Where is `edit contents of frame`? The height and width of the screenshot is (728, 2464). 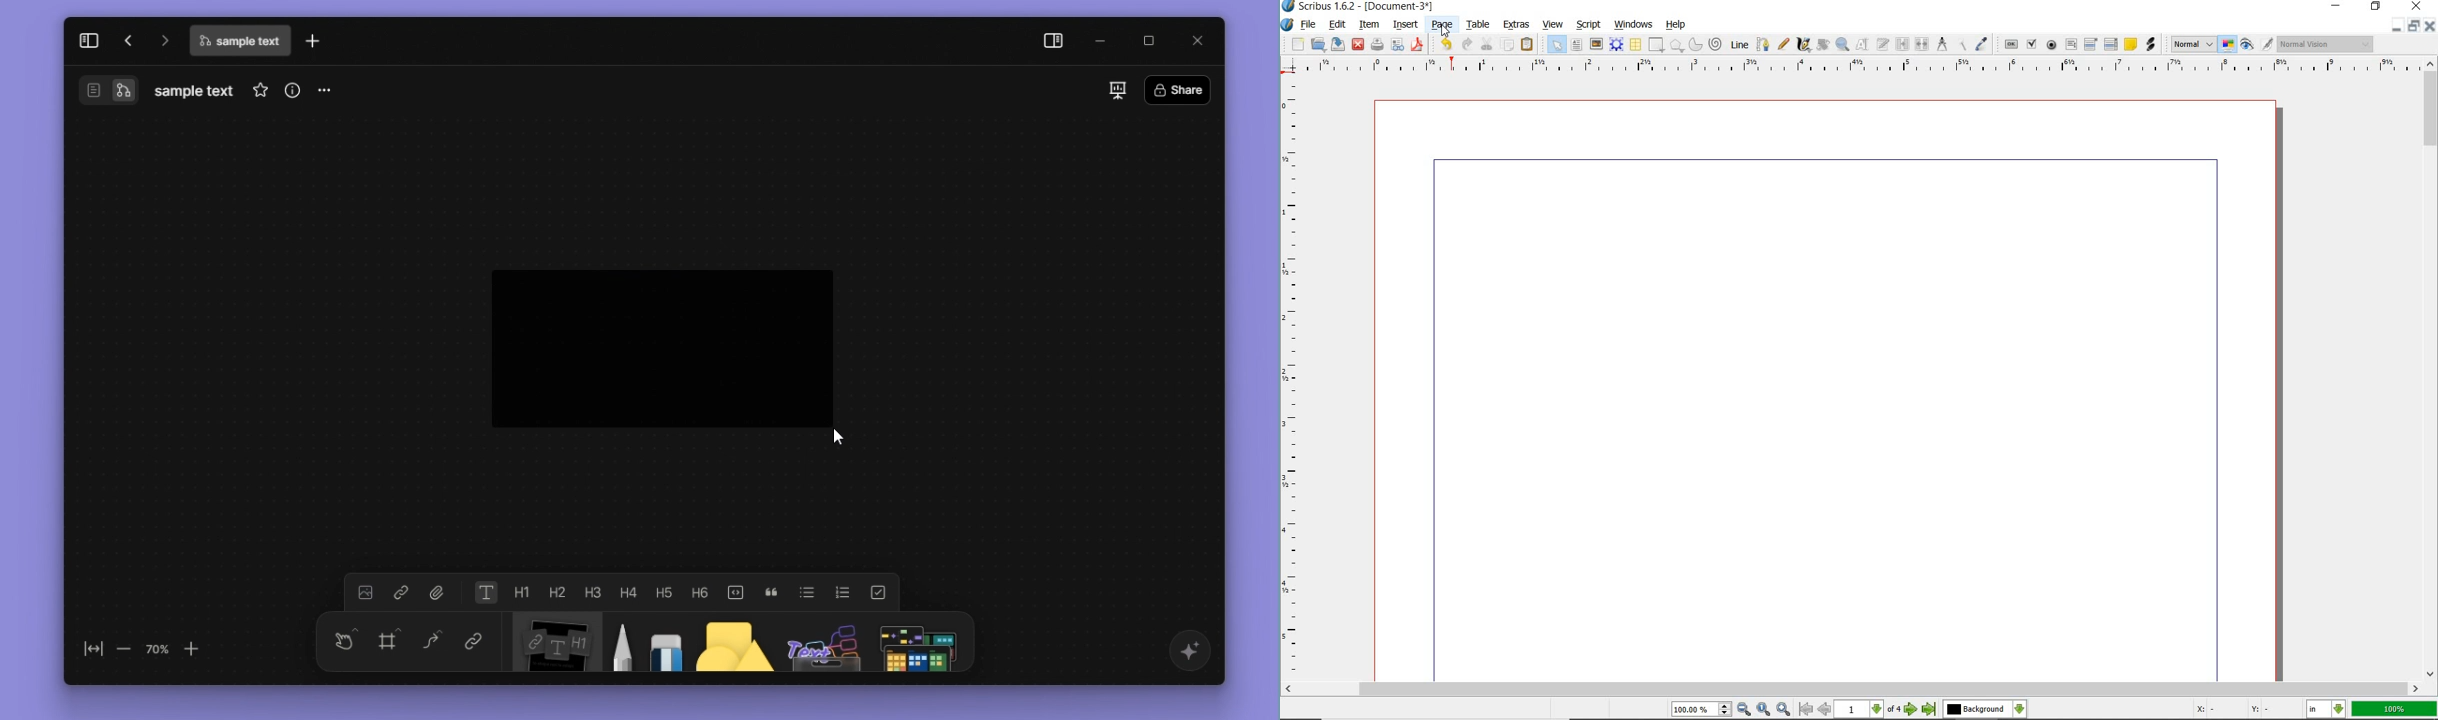
edit contents of frame is located at coordinates (1861, 45).